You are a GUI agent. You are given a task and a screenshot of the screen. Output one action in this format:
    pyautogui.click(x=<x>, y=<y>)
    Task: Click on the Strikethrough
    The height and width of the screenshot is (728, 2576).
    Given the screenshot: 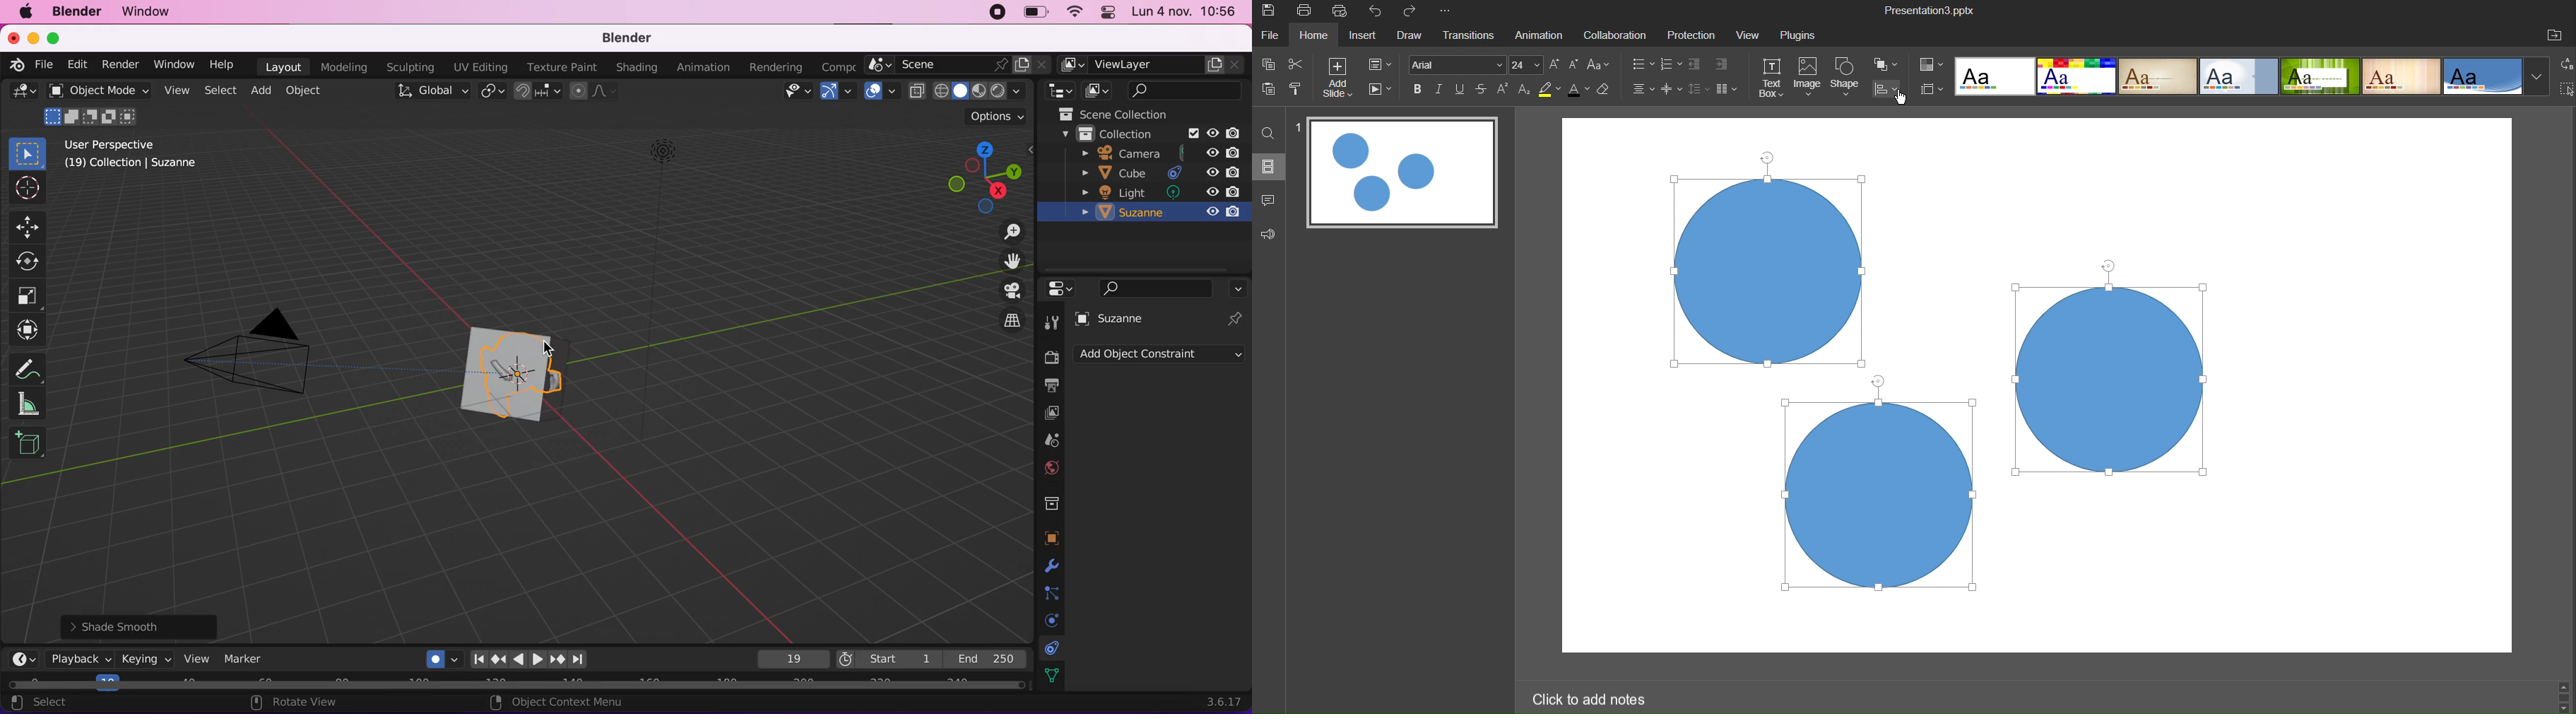 What is the action you would take?
    pyautogui.click(x=1484, y=89)
    